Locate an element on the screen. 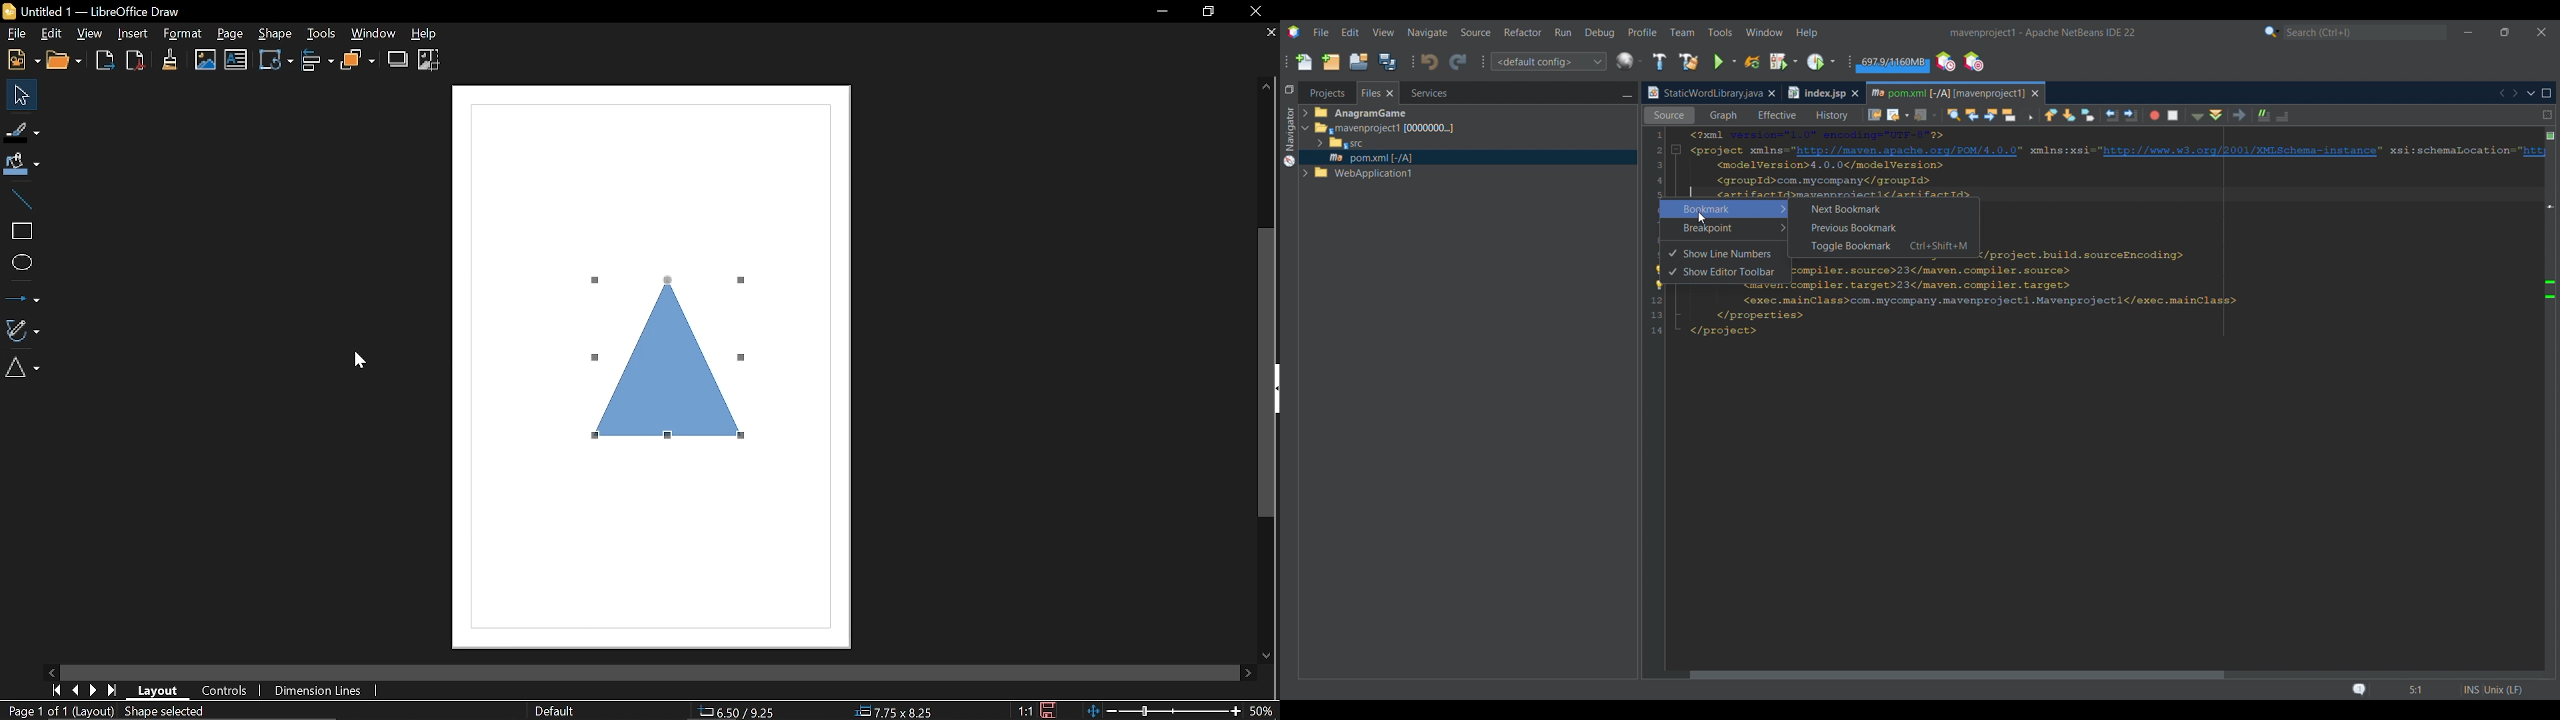  Shadow is located at coordinates (398, 59).